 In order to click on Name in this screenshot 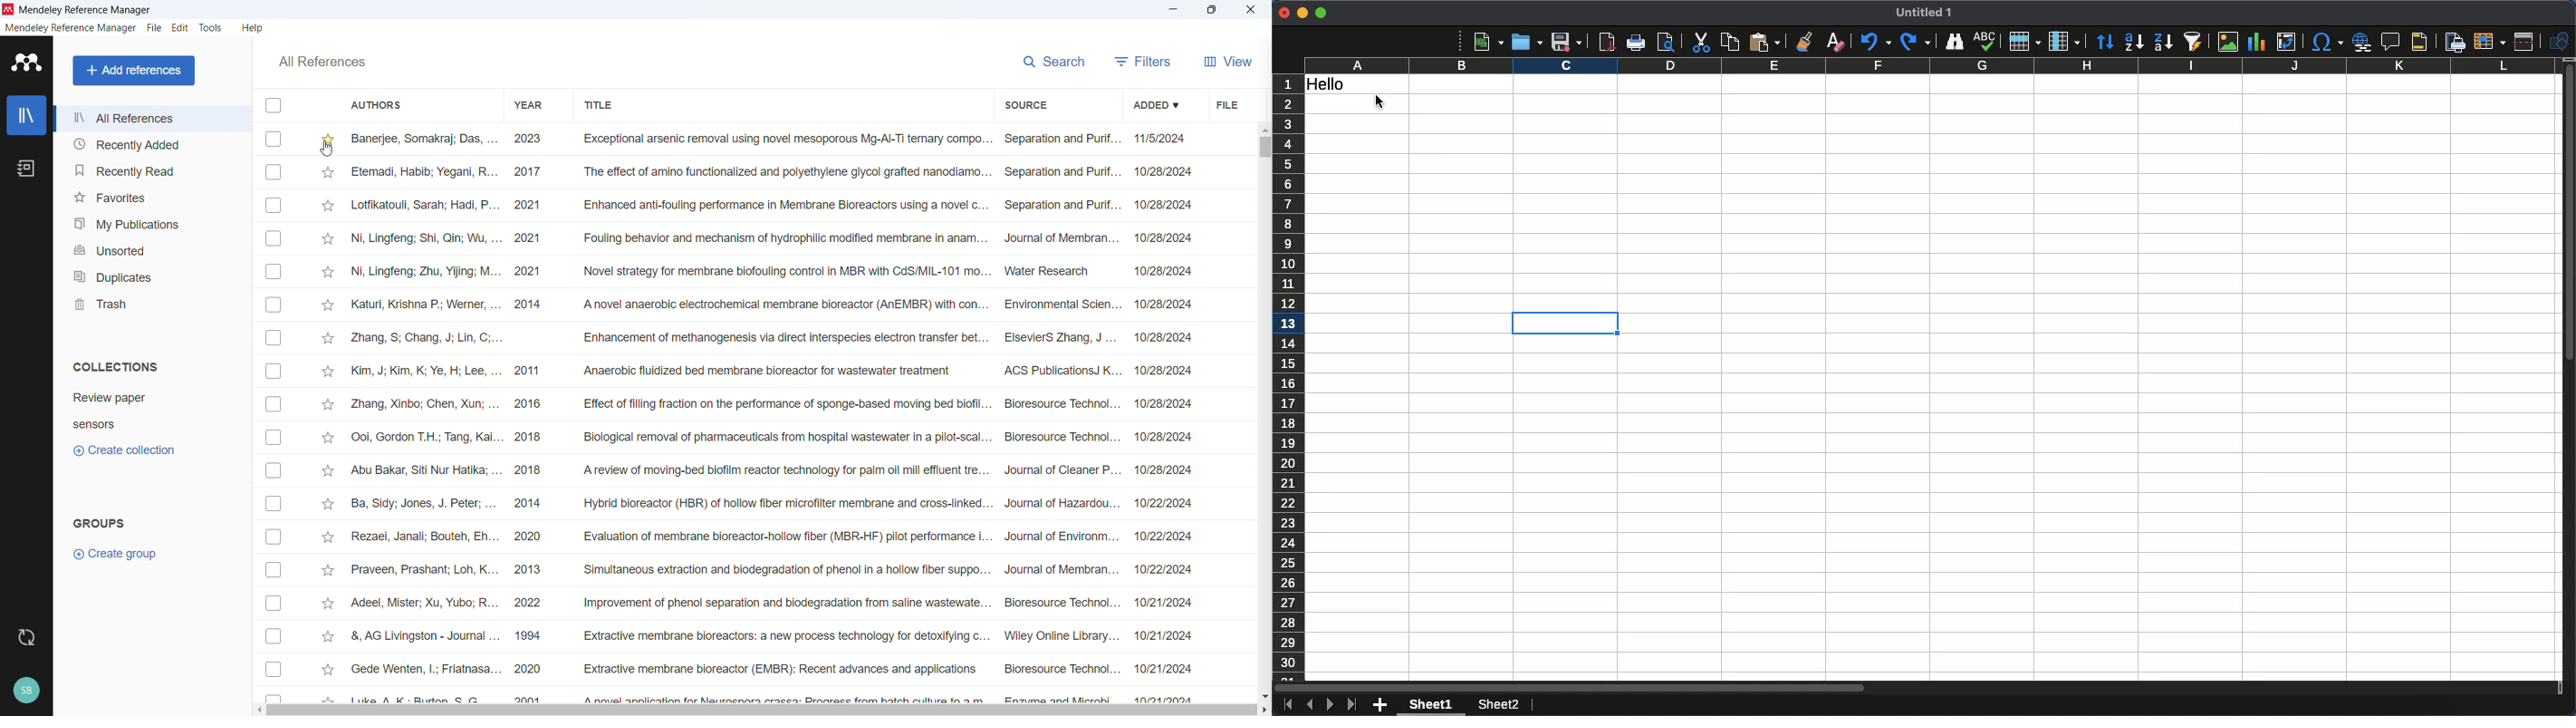, I will do `click(1927, 12)`.